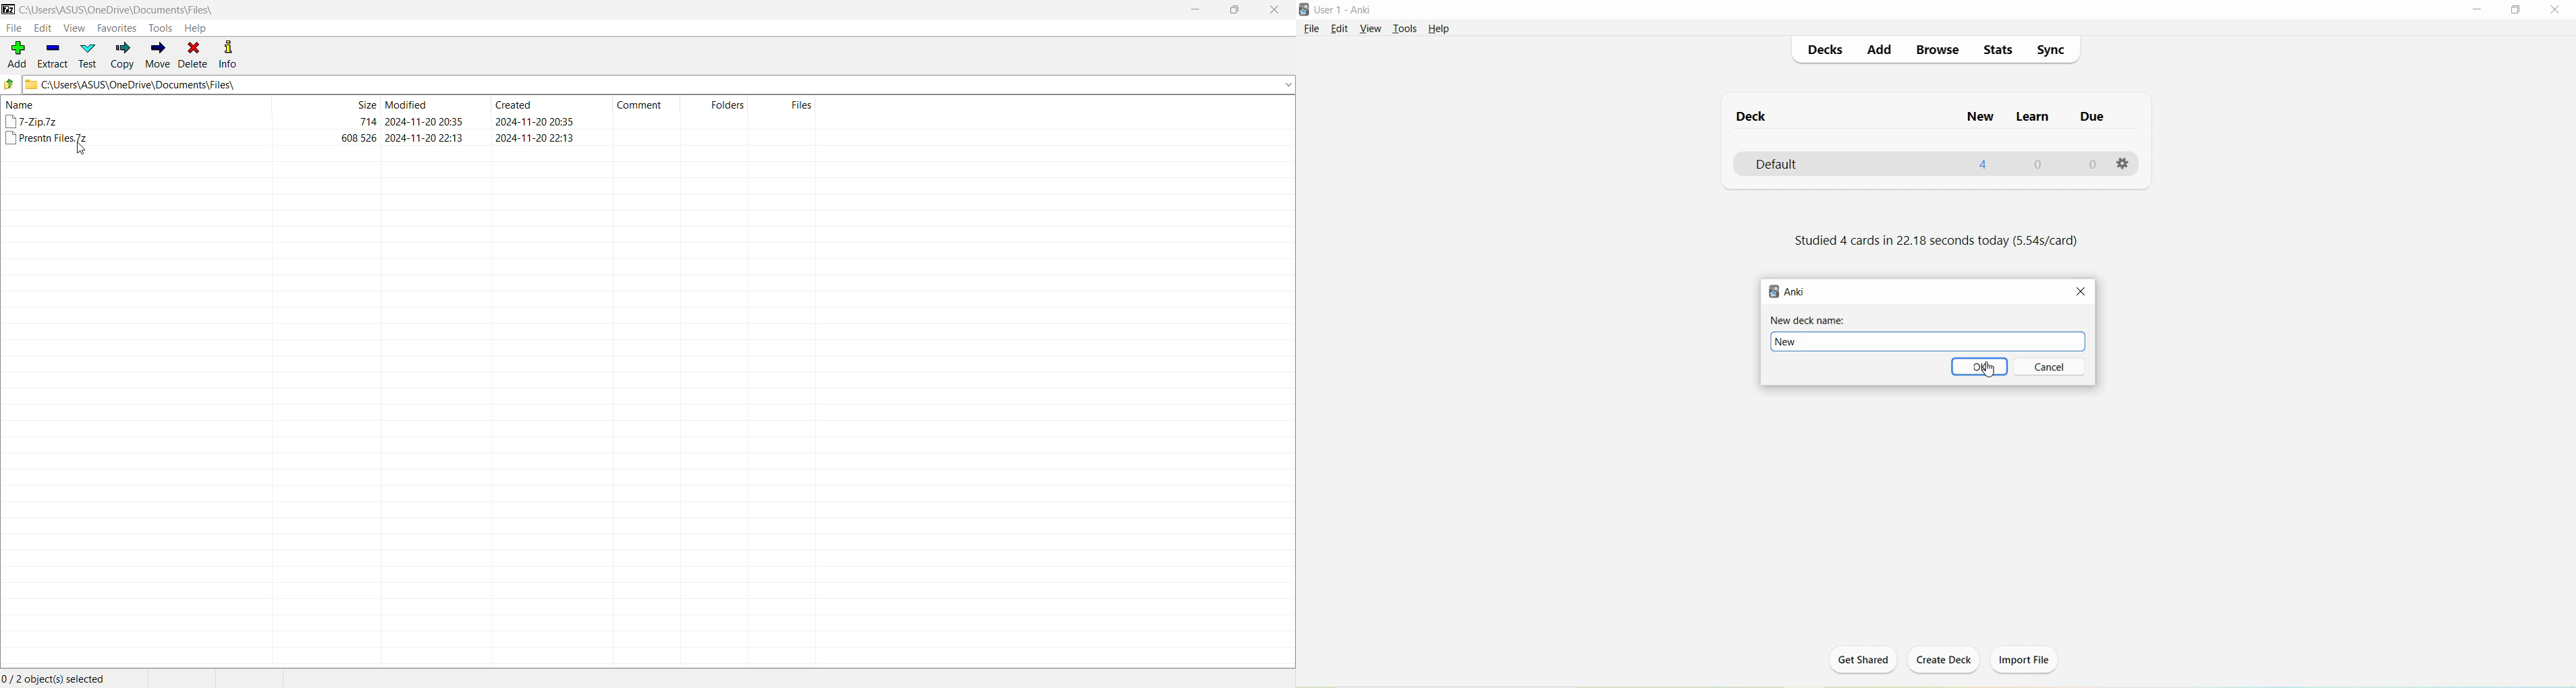 The height and width of the screenshot is (700, 2576). What do you see at coordinates (2050, 51) in the screenshot?
I see `Sync` at bounding box center [2050, 51].